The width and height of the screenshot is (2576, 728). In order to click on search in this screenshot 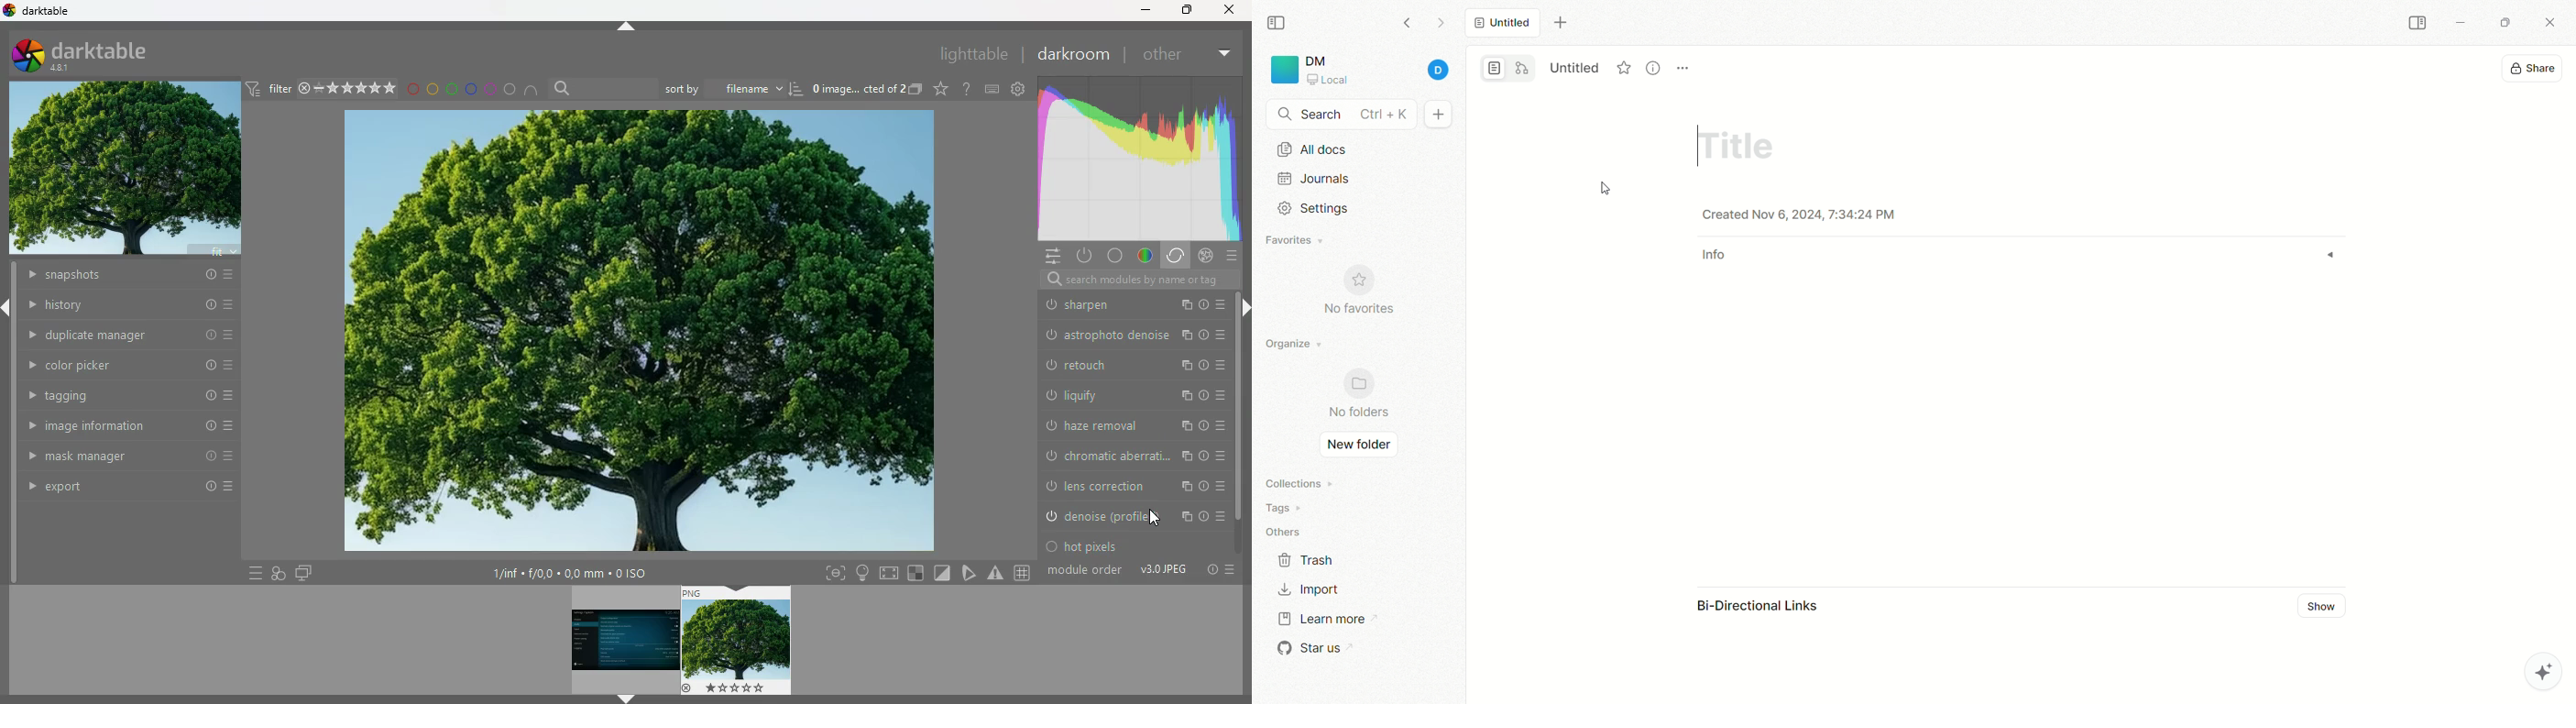, I will do `click(1127, 280)`.